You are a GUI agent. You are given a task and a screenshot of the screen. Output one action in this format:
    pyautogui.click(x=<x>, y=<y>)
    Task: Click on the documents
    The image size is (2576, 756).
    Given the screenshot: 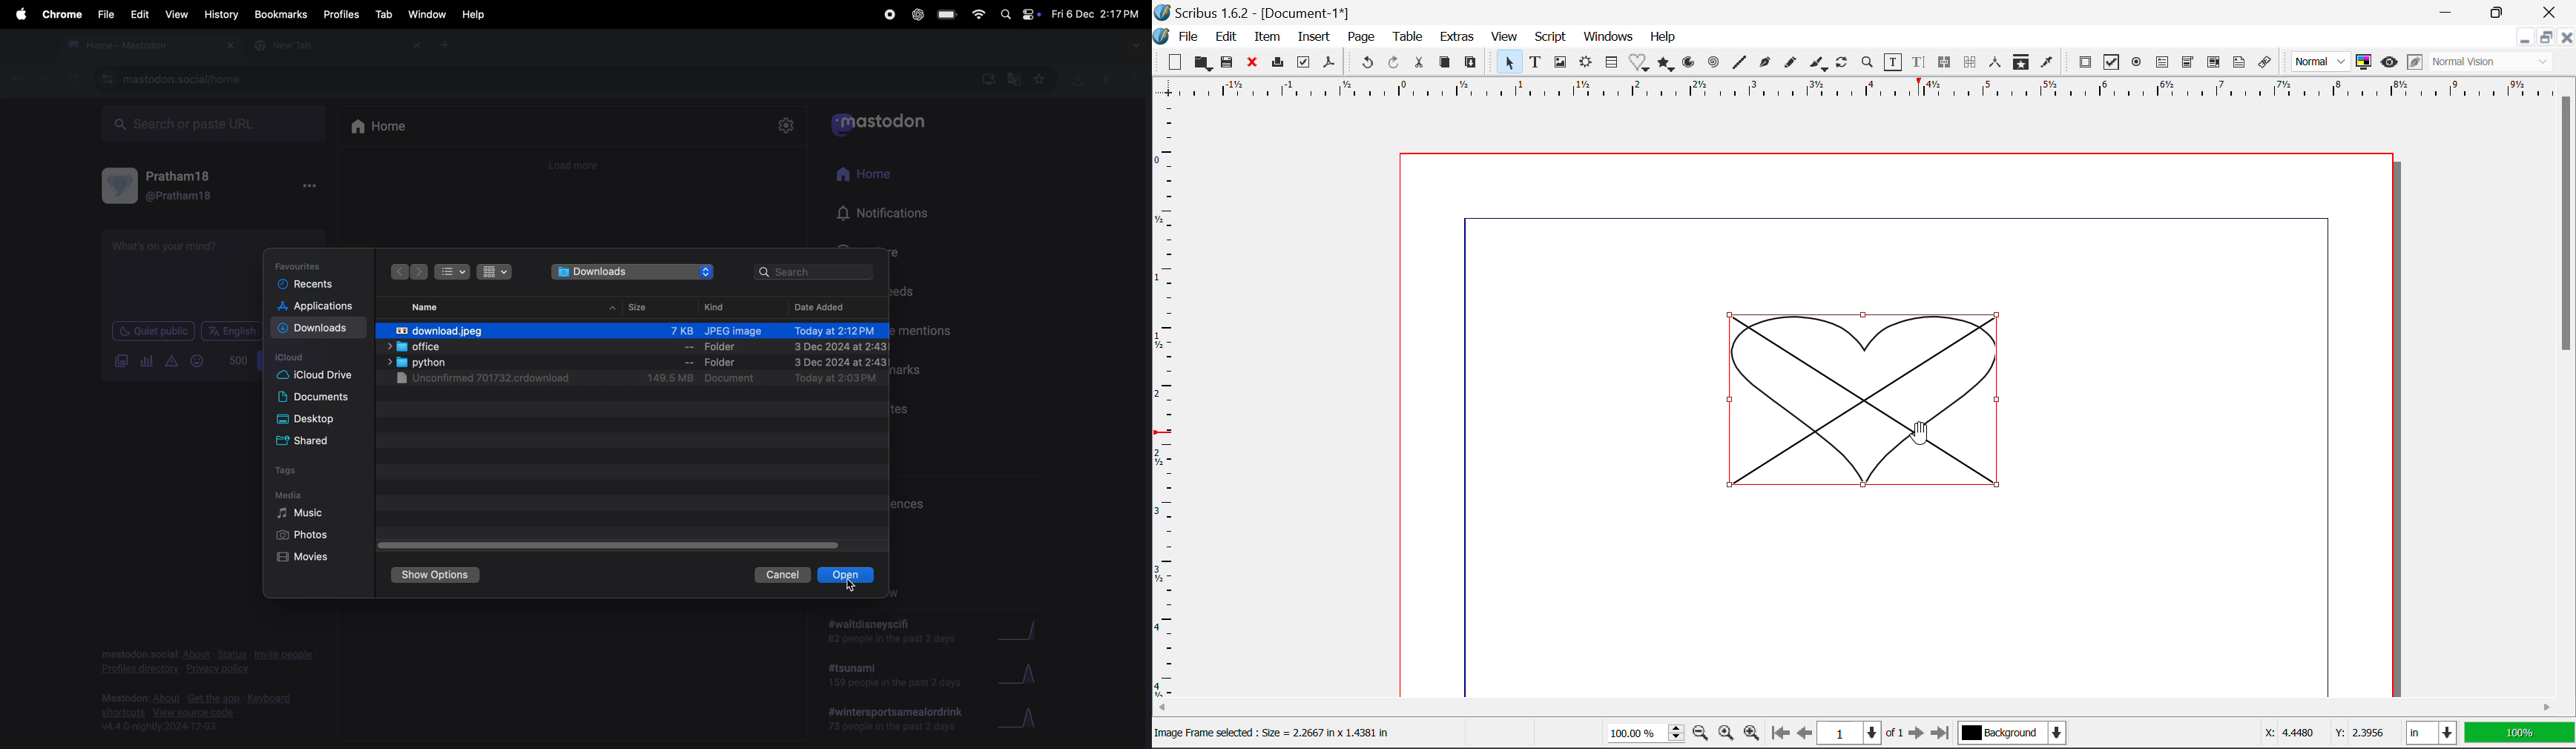 What is the action you would take?
    pyautogui.click(x=320, y=399)
    